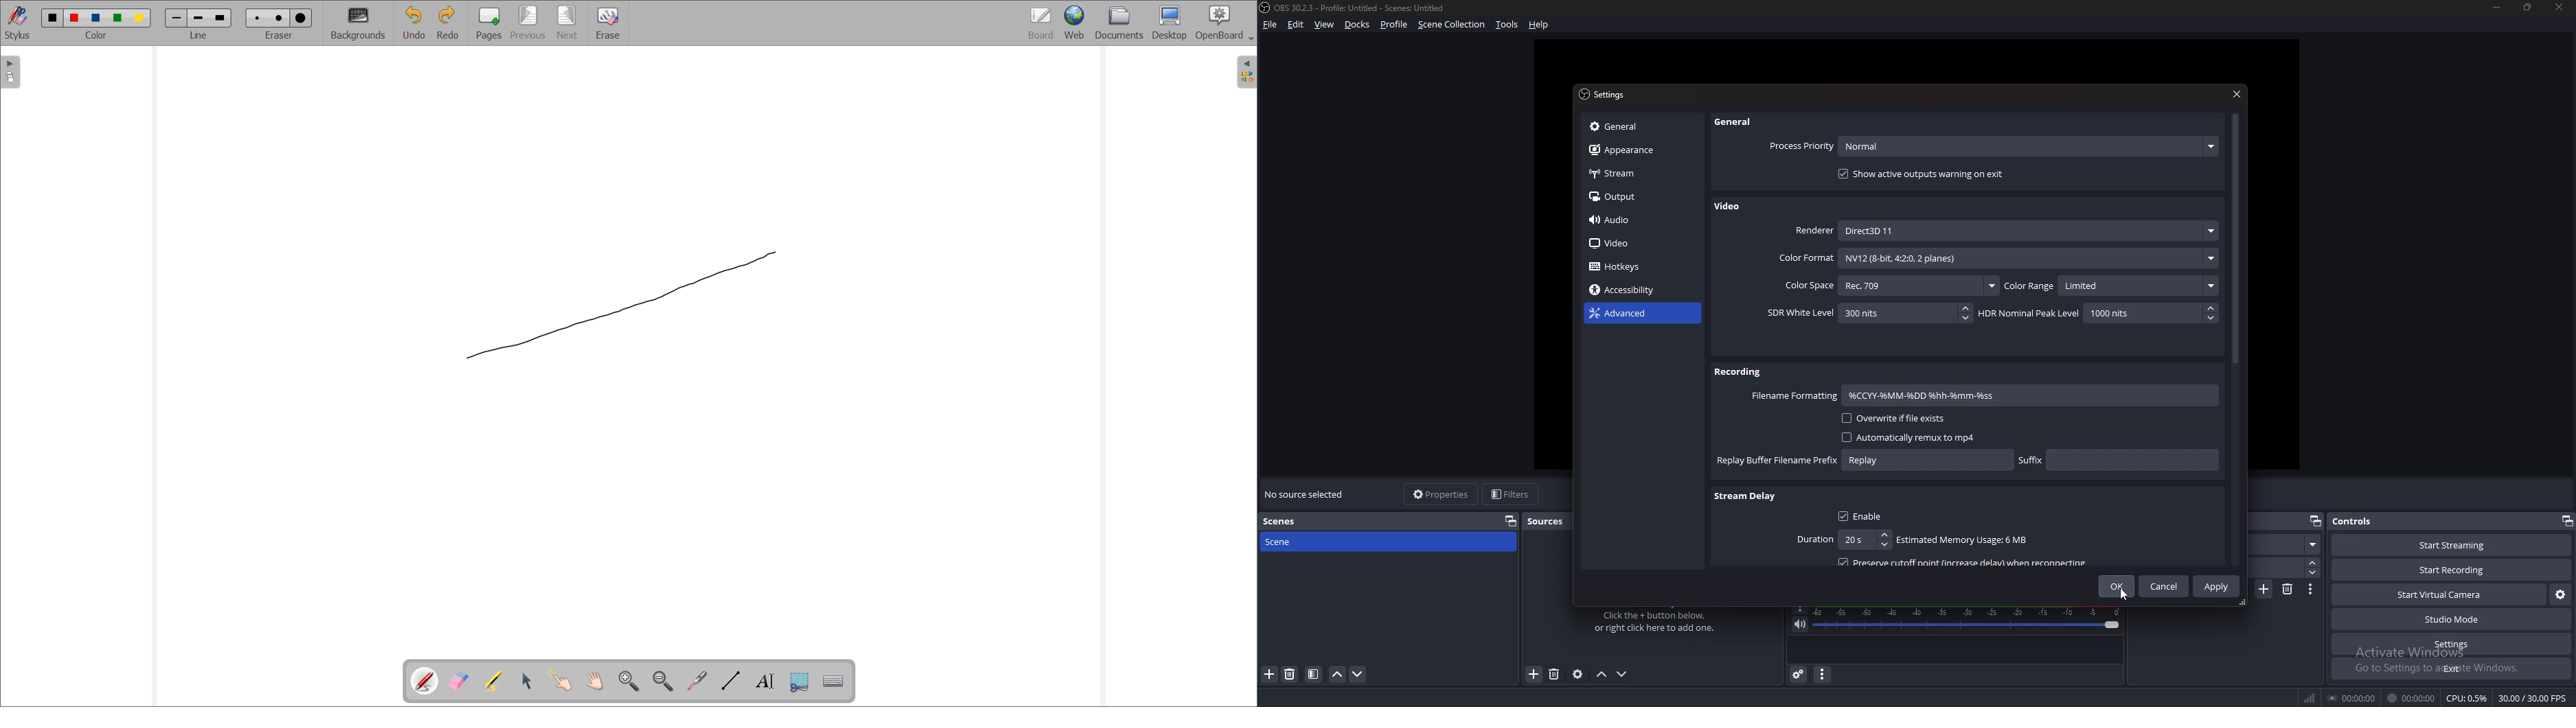  Describe the element at coordinates (1324, 24) in the screenshot. I see `view` at that location.